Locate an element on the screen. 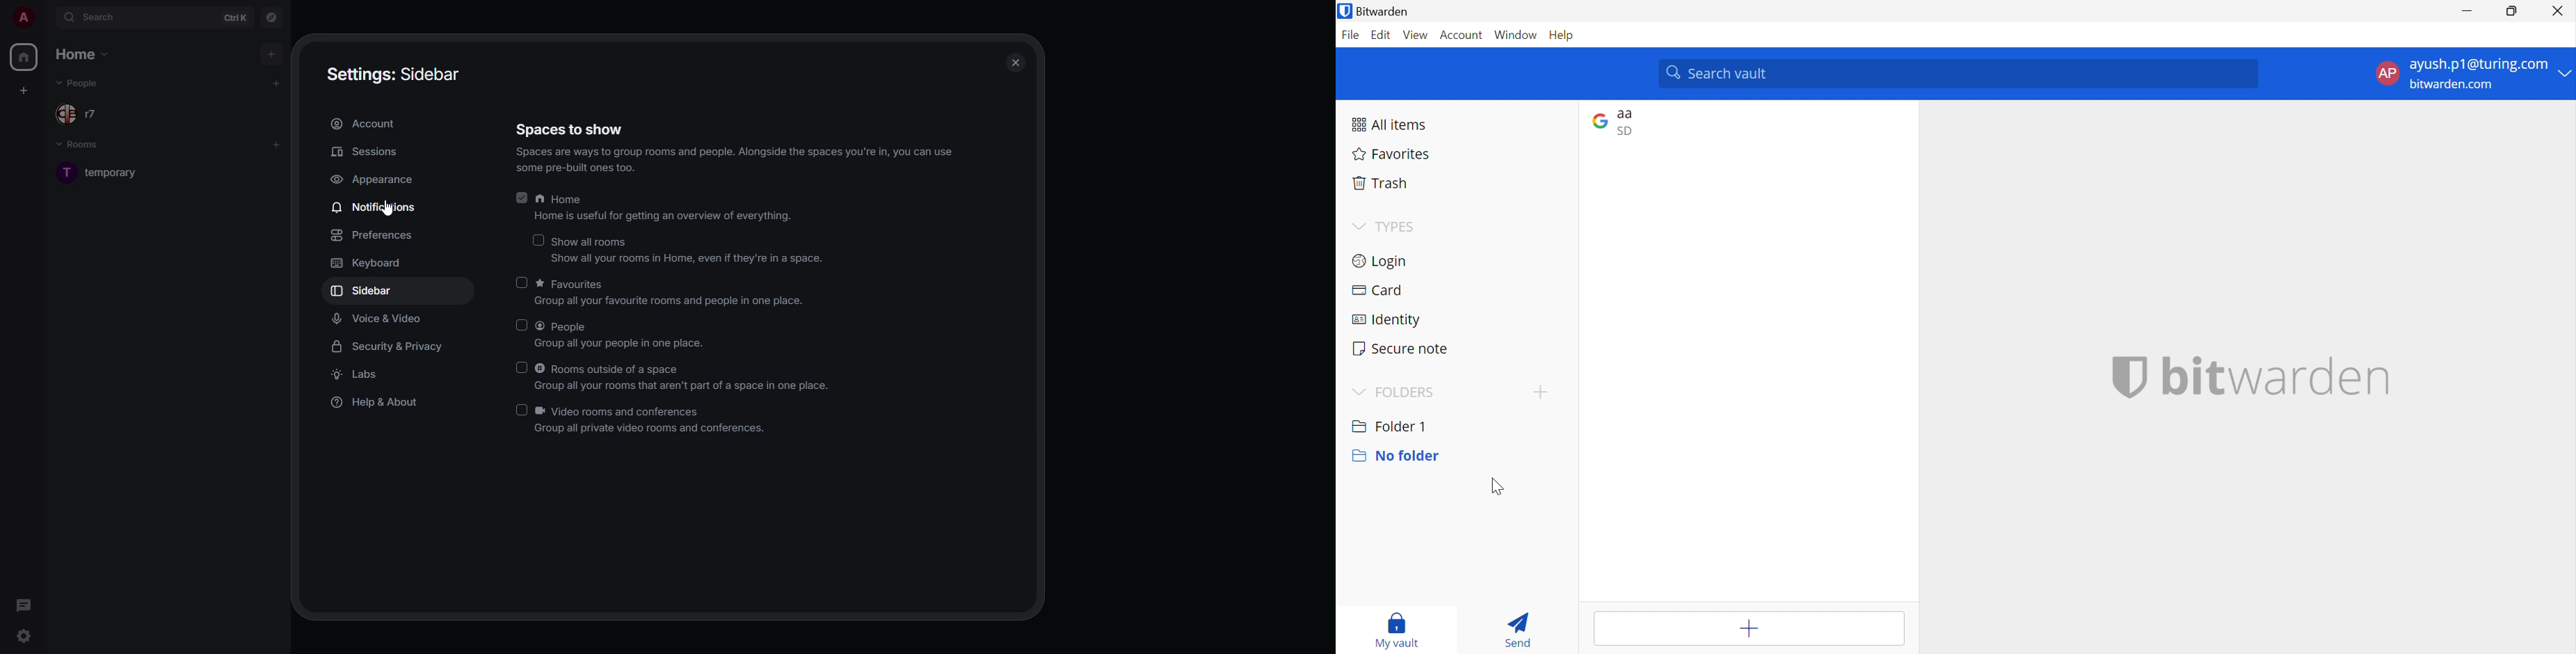  ctrl K is located at coordinates (234, 17).